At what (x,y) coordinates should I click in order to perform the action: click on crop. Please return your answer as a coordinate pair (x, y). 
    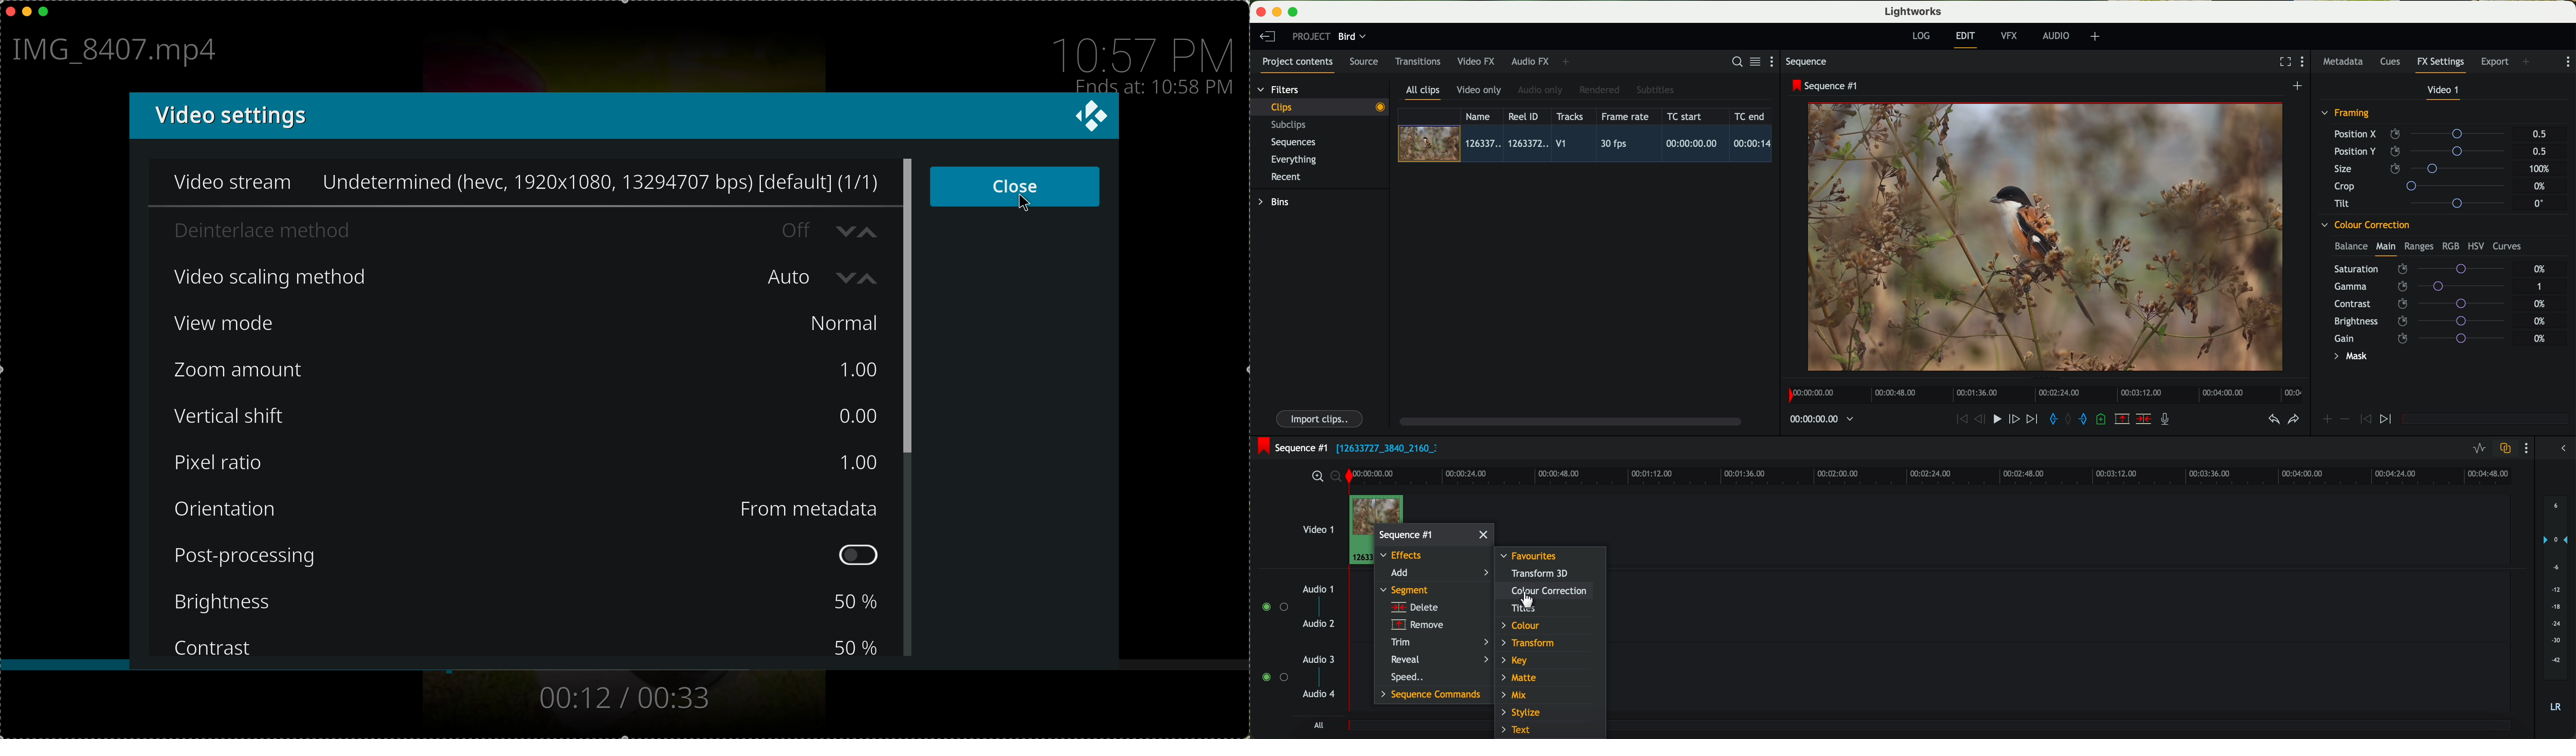
    Looking at the image, I should click on (2424, 186).